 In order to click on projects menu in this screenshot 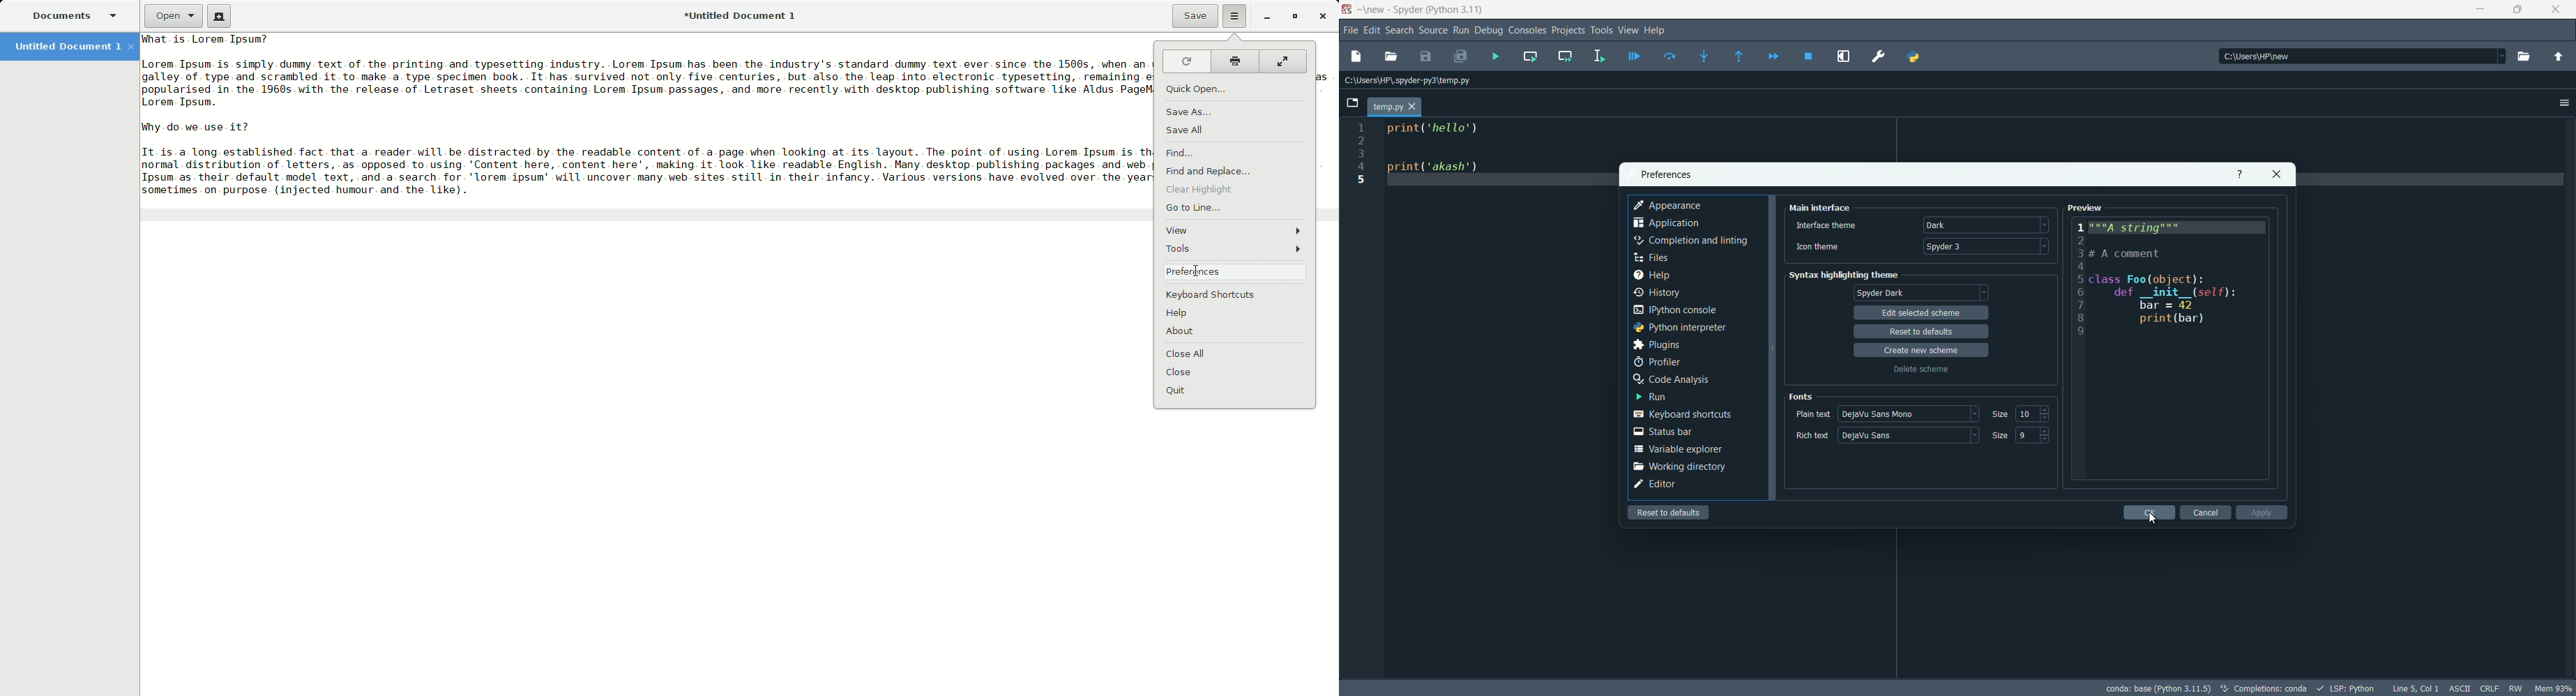, I will do `click(1569, 31)`.